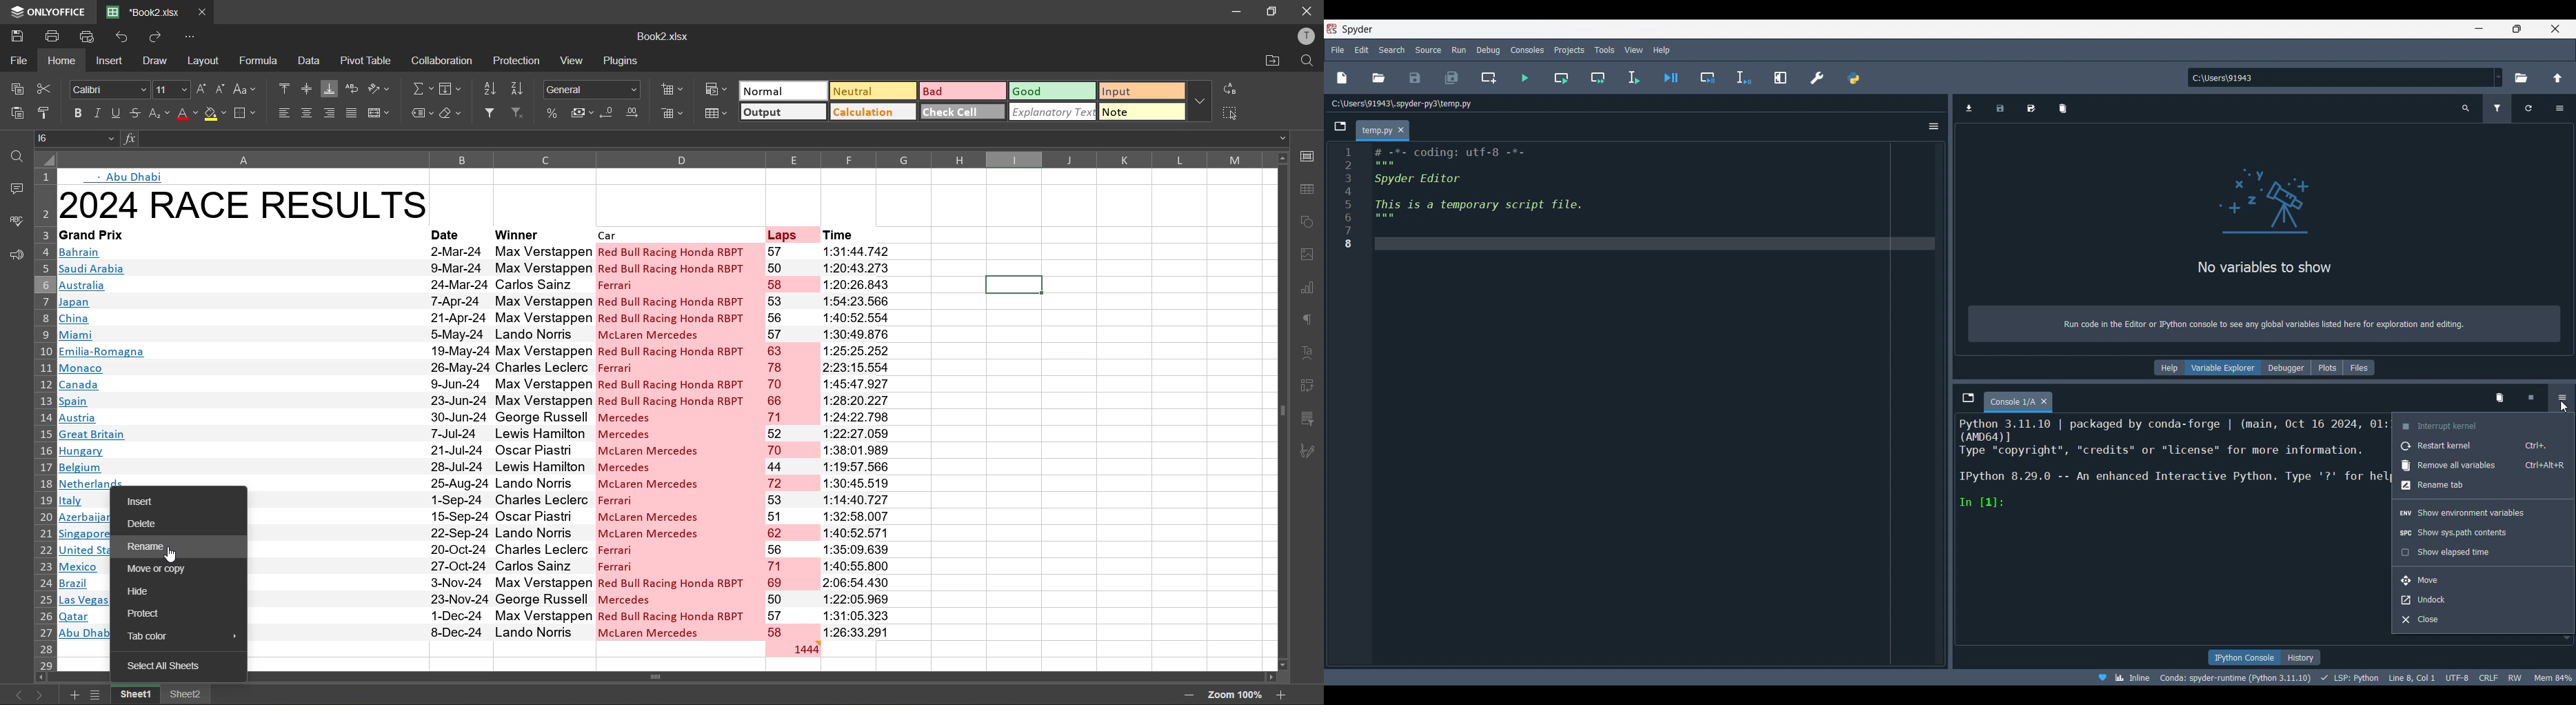 Image resolution: width=2576 pixels, height=728 pixels. Describe the element at coordinates (1597, 77) in the screenshot. I see `Run current cell and go to next one` at that location.